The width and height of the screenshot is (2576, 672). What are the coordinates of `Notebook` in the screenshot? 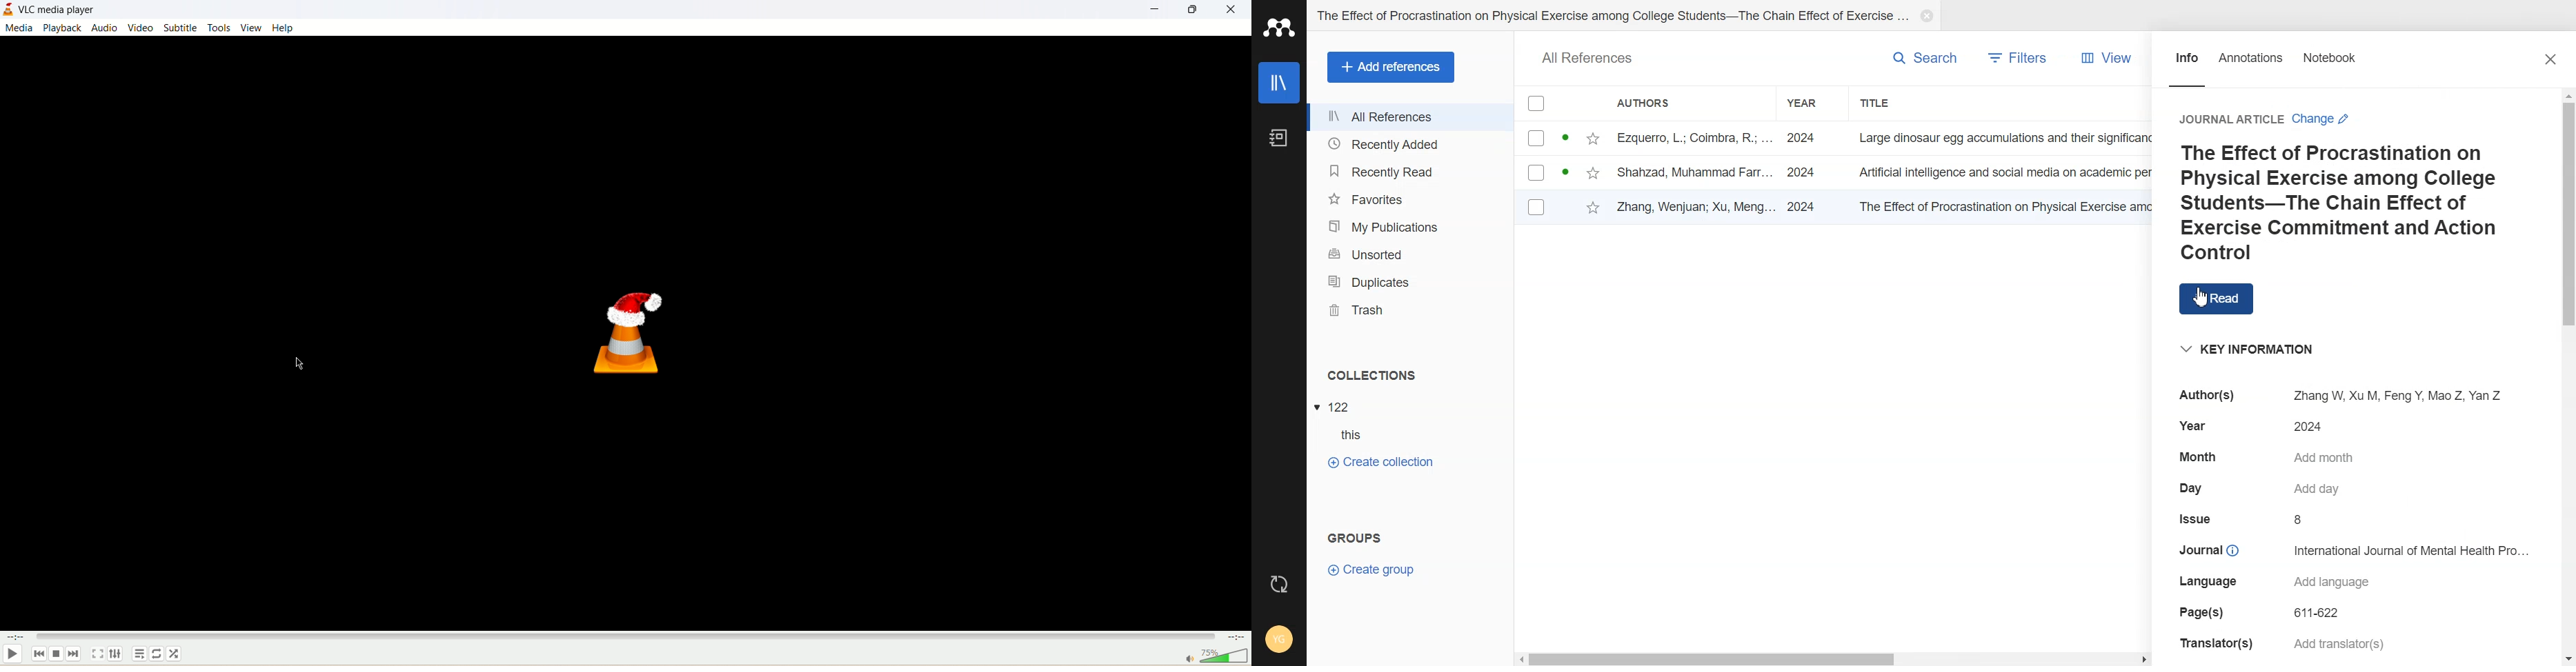 It's located at (1278, 137).